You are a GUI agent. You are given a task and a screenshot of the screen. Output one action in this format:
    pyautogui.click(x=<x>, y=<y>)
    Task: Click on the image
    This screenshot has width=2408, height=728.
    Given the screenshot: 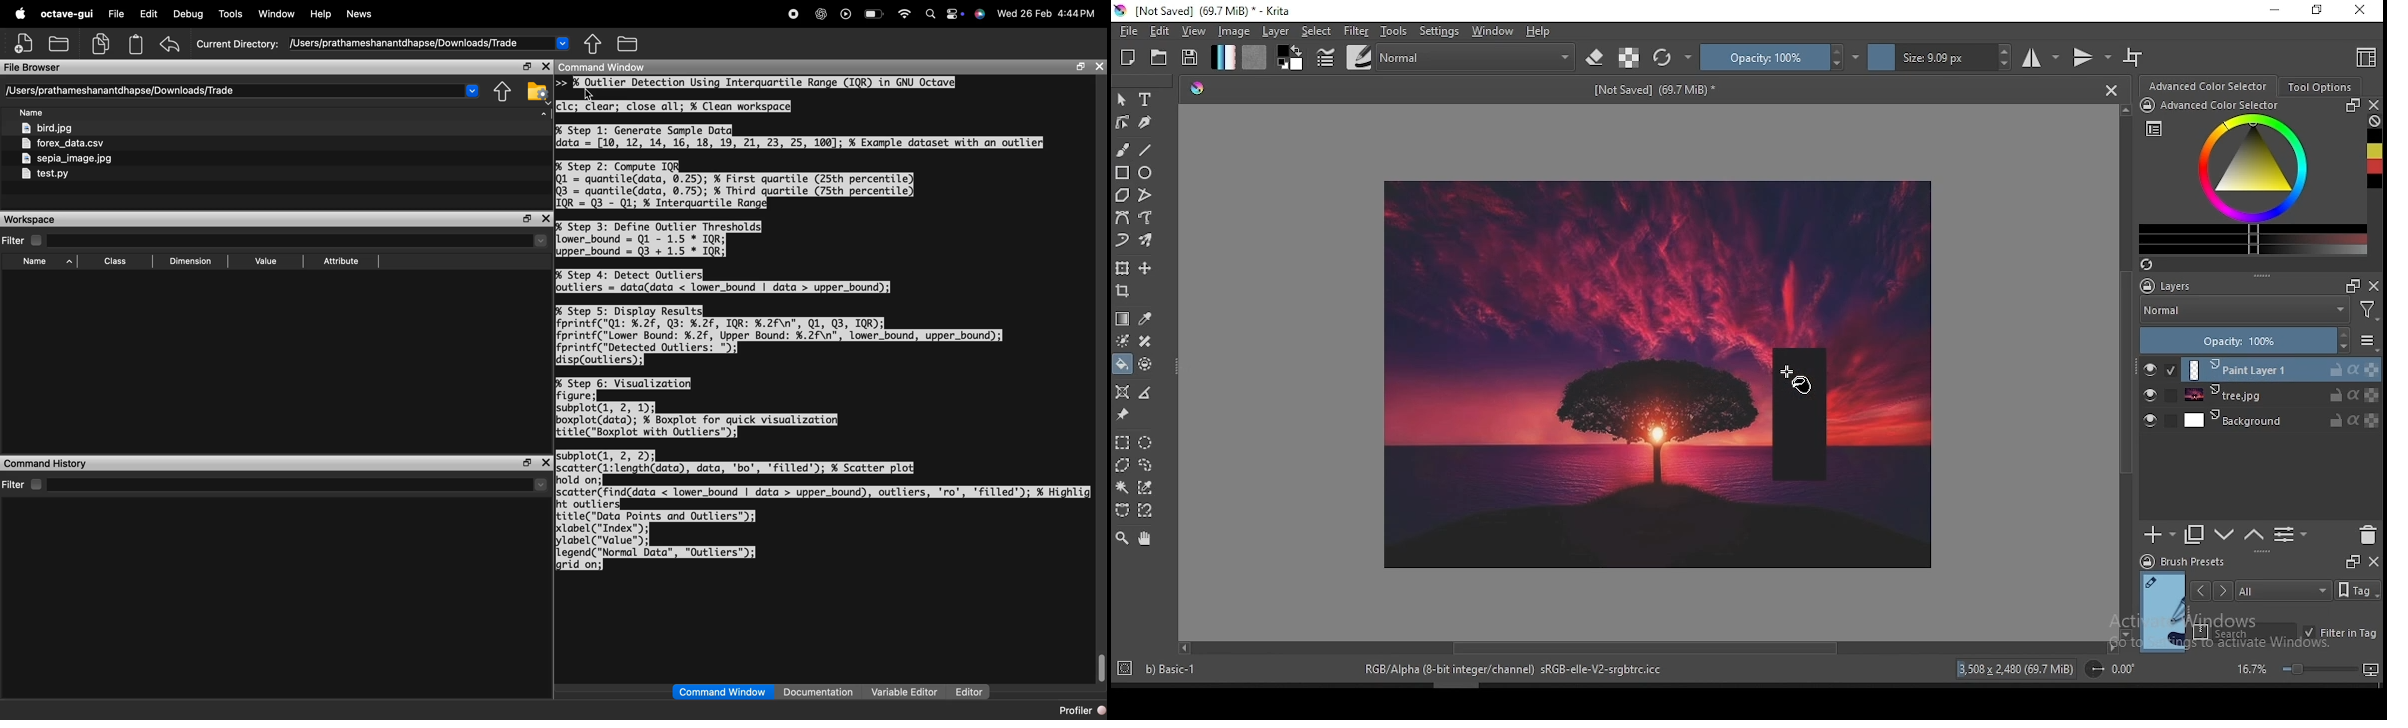 What is the action you would take?
    pyautogui.click(x=1854, y=259)
    